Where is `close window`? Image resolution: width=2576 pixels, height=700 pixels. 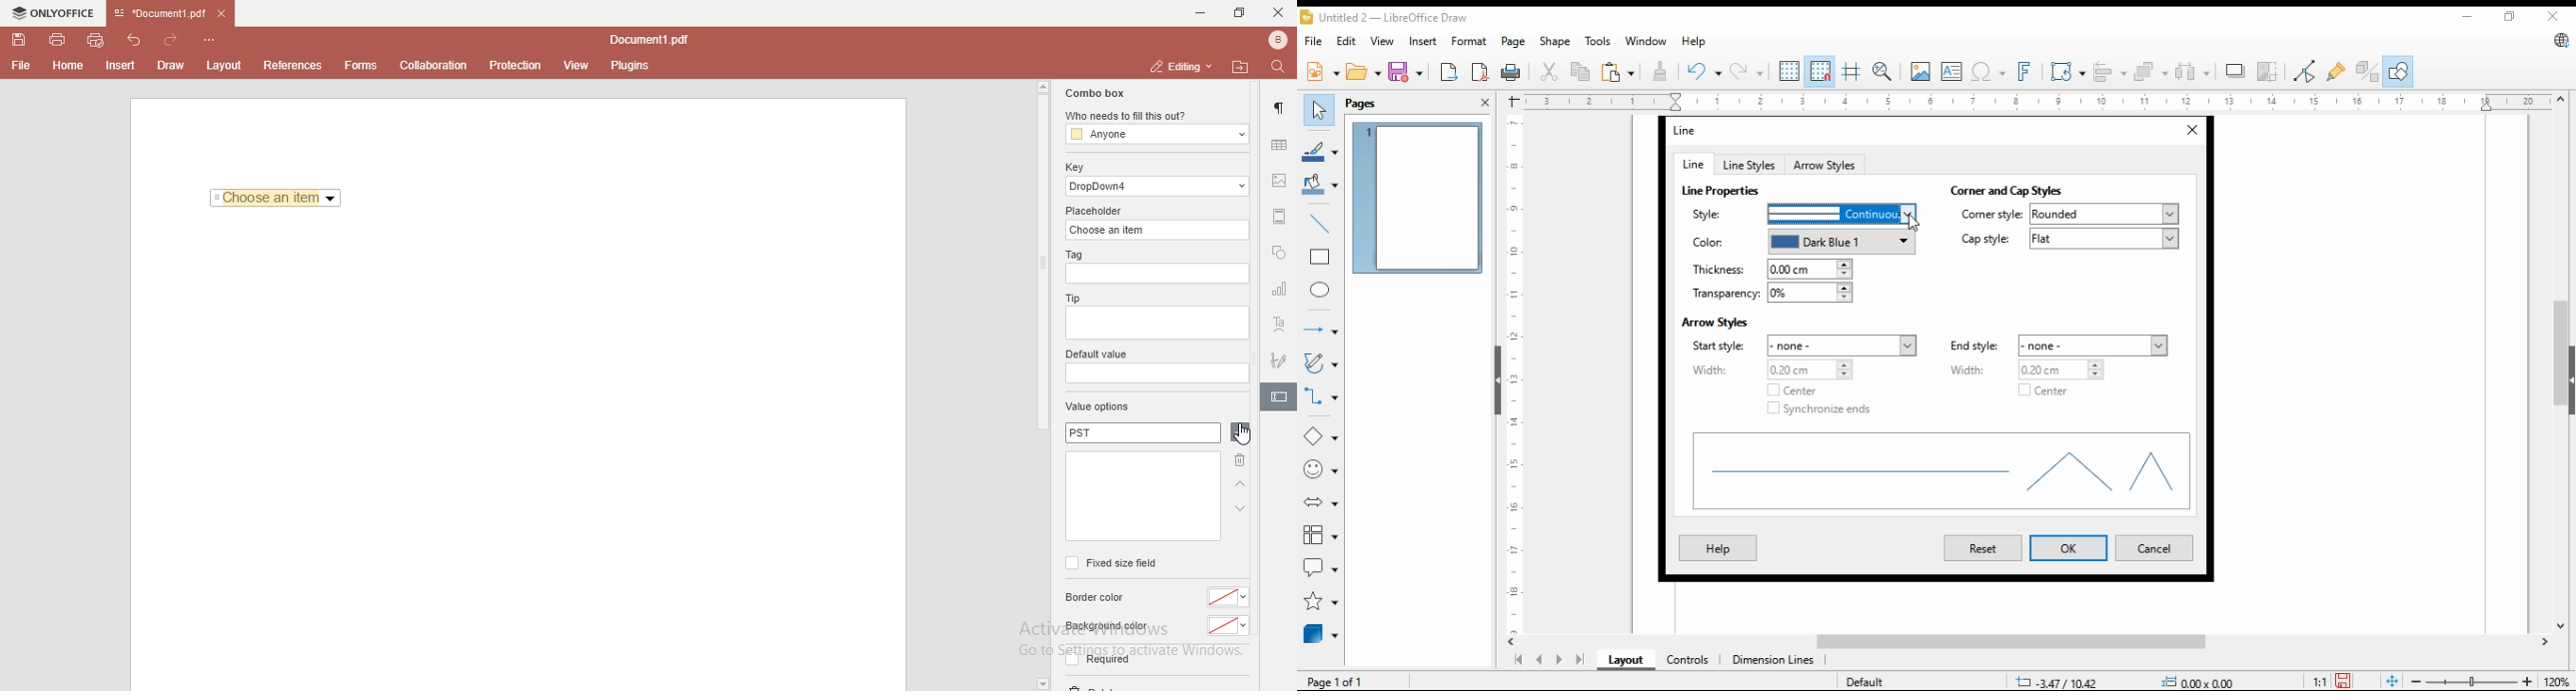 close window is located at coordinates (2190, 131).